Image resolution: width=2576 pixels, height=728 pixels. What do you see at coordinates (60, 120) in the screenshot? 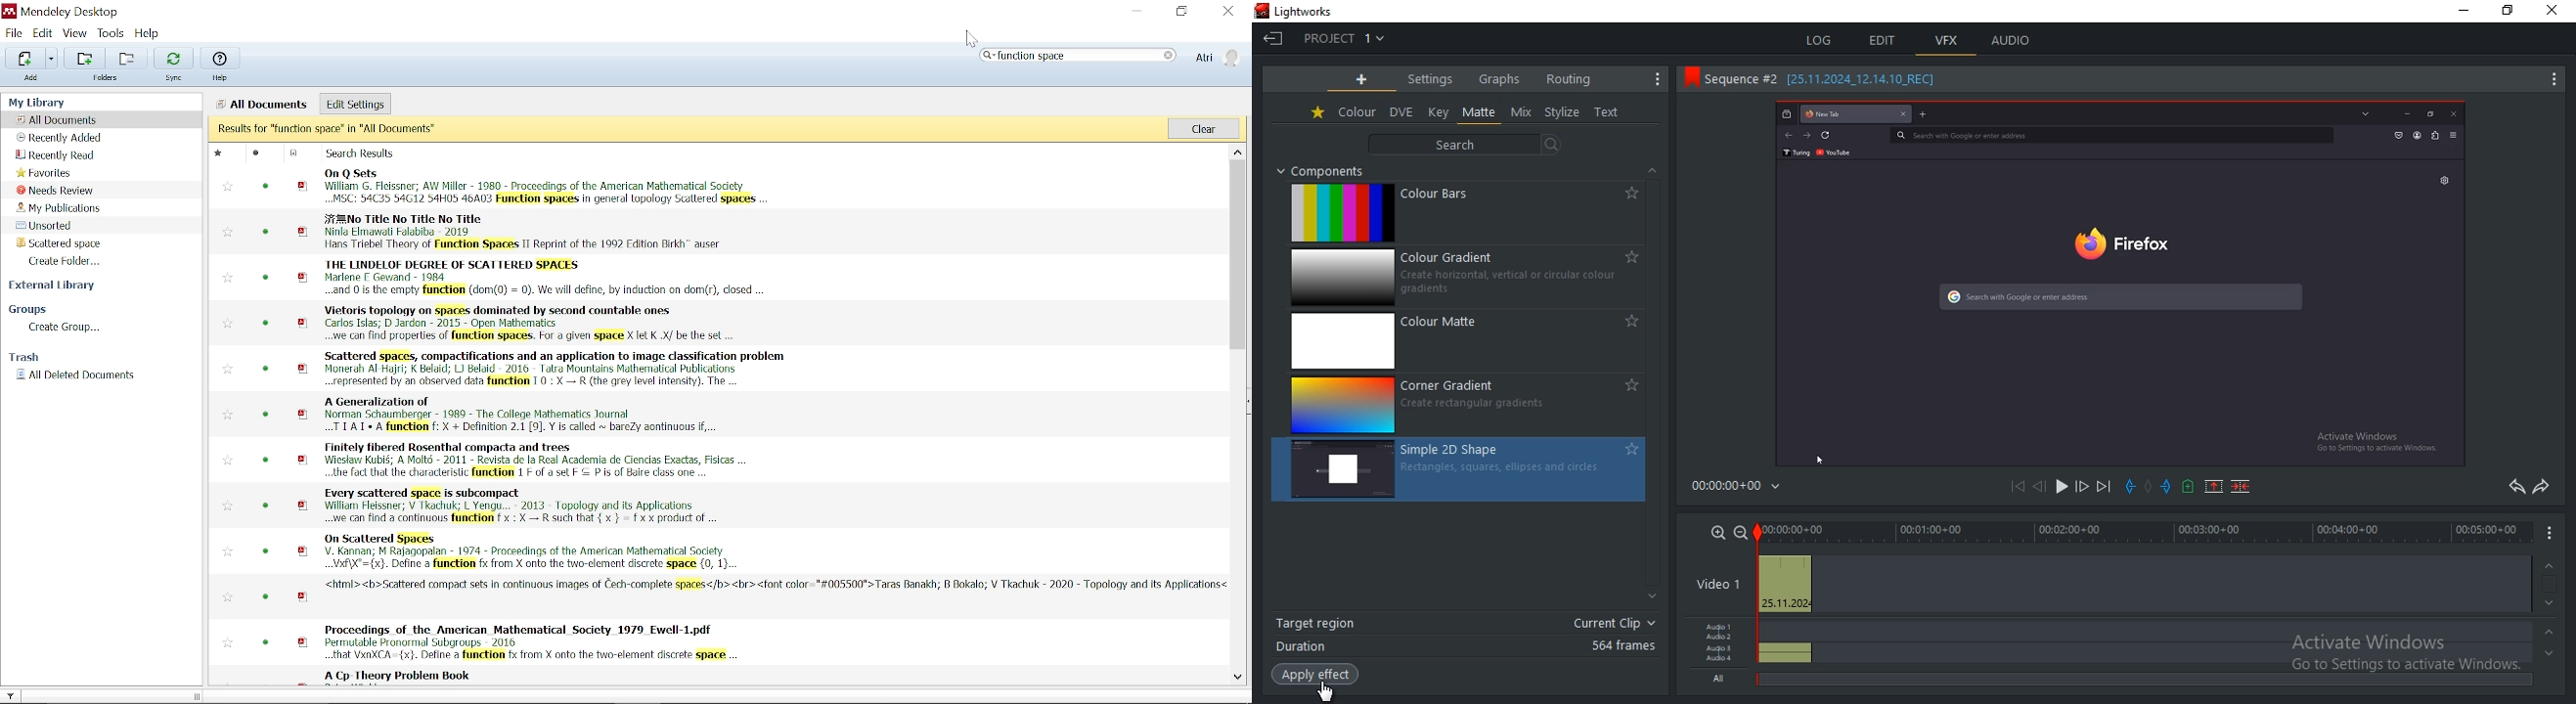
I see `All documents` at bounding box center [60, 120].